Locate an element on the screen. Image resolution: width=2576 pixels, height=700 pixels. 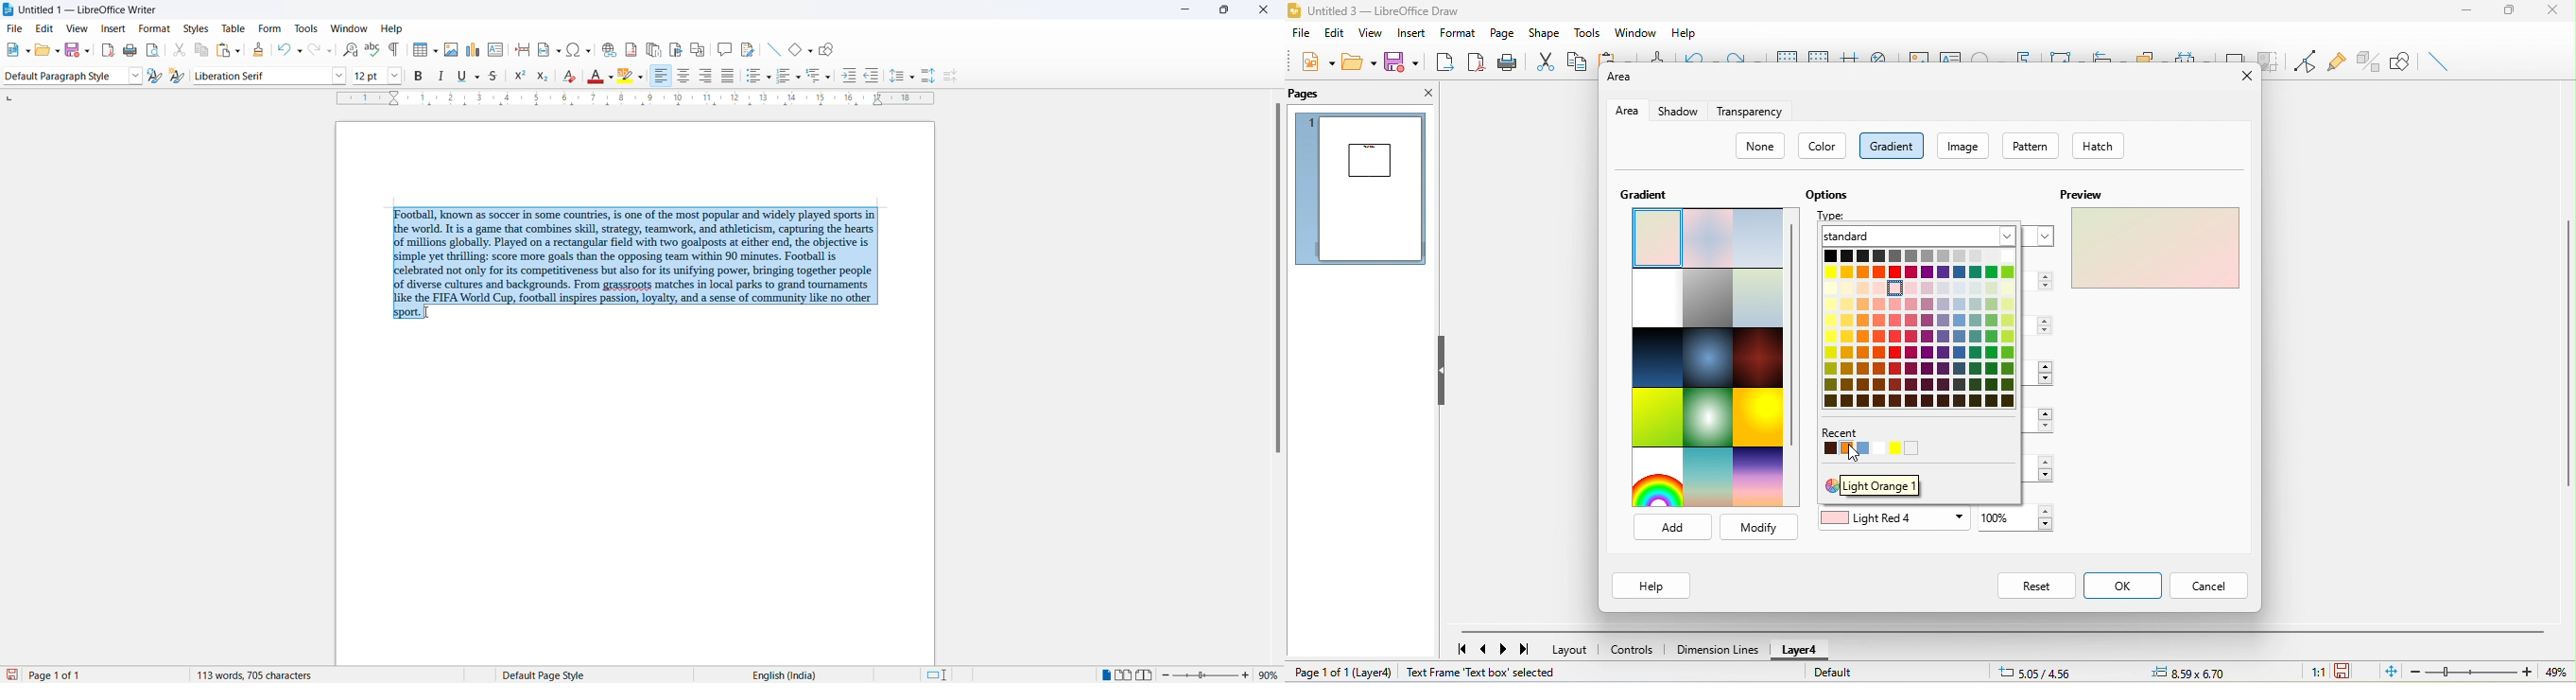
select at least three object is located at coordinates (2191, 53).